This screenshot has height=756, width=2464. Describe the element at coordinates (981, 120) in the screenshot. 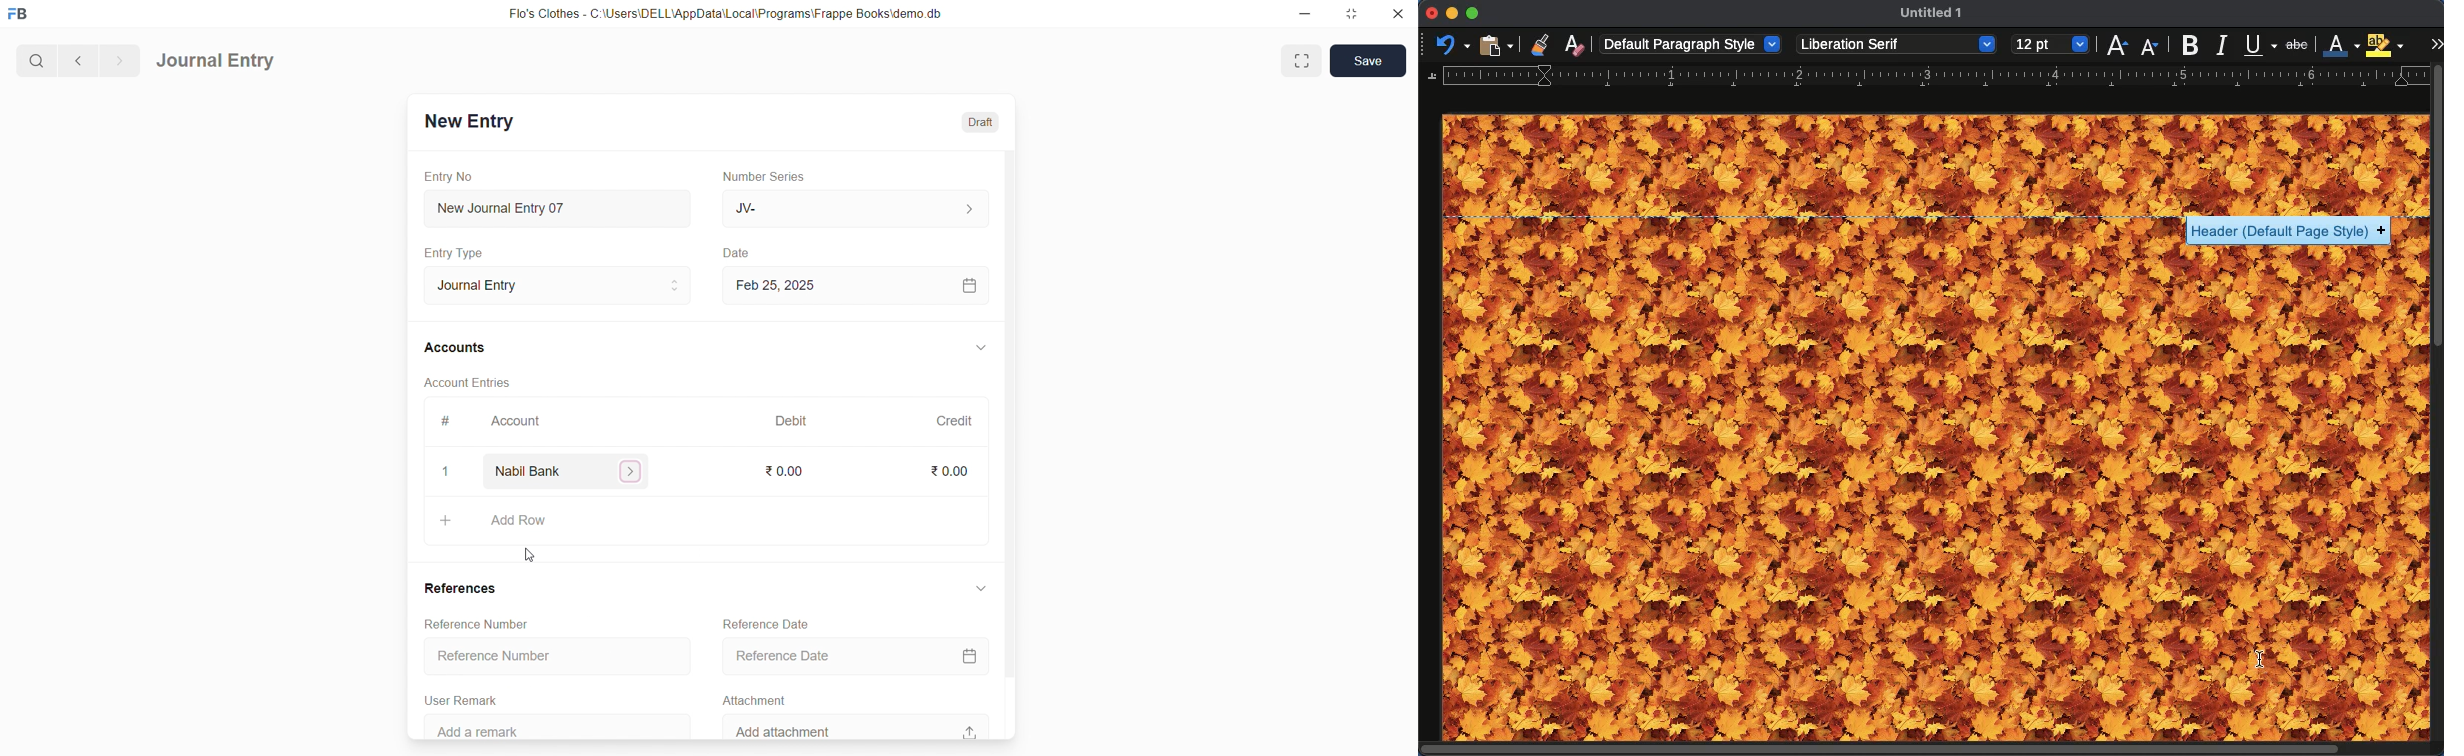

I see `Draft` at that location.